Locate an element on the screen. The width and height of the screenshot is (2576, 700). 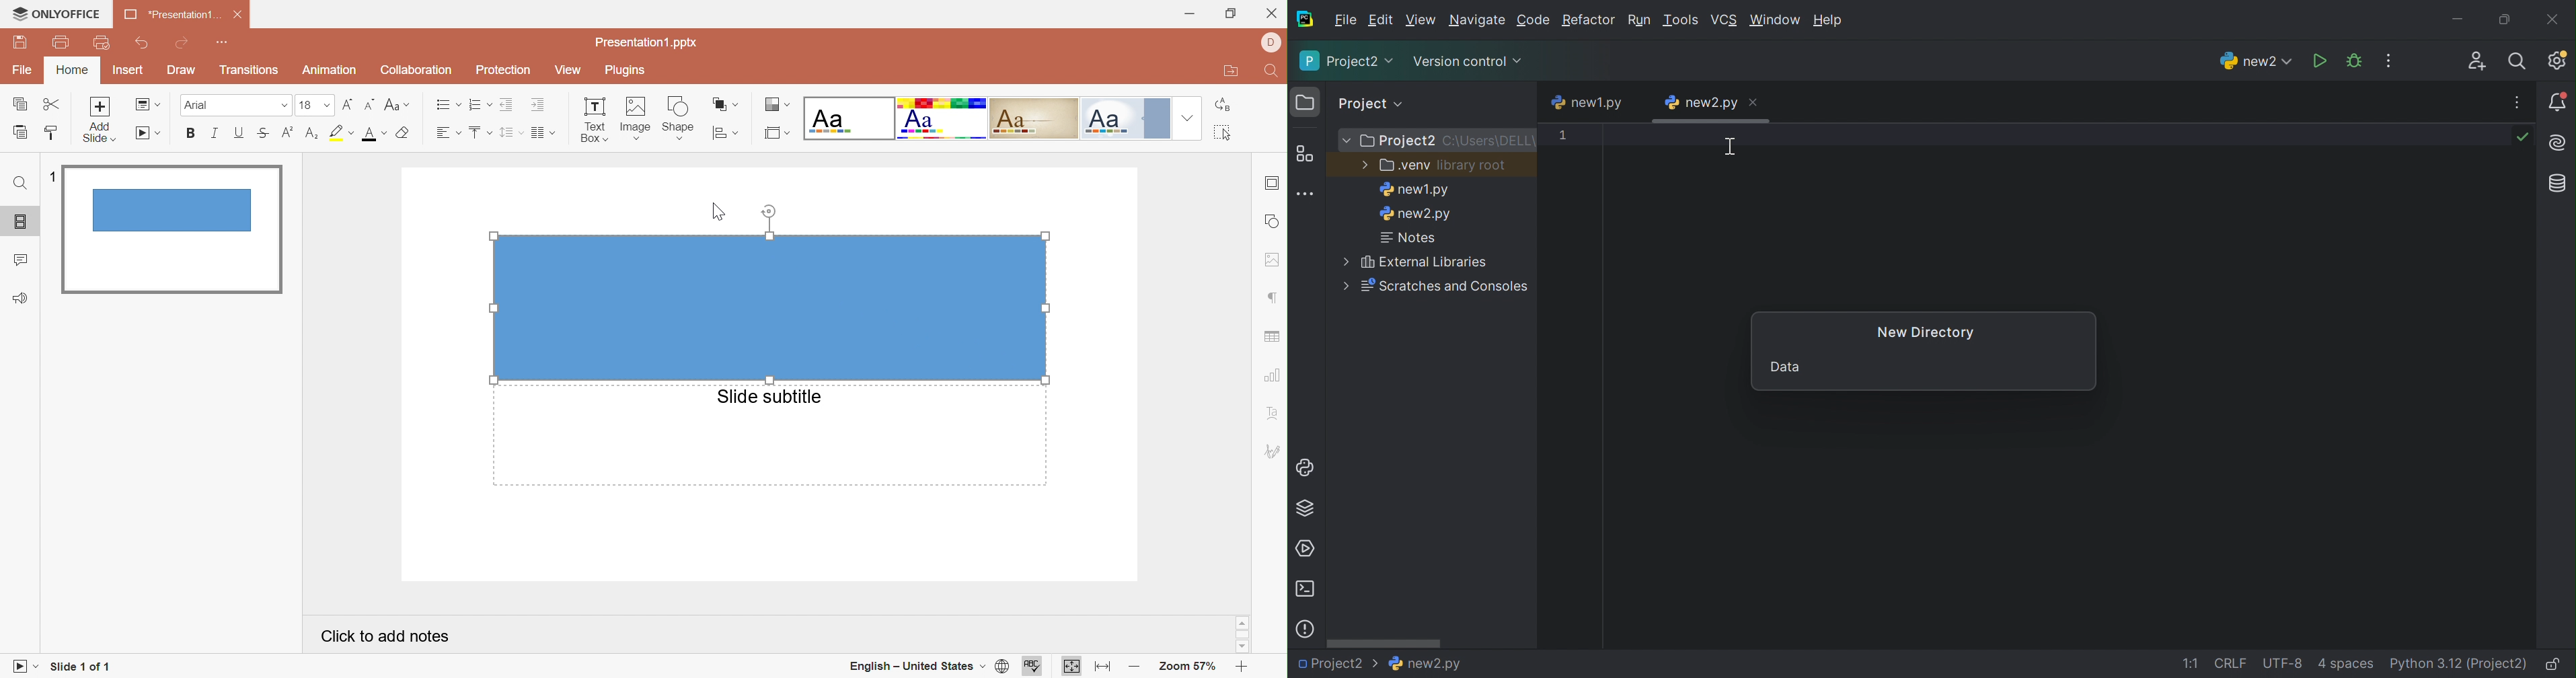
Change case is located at coordinates (395, 105).